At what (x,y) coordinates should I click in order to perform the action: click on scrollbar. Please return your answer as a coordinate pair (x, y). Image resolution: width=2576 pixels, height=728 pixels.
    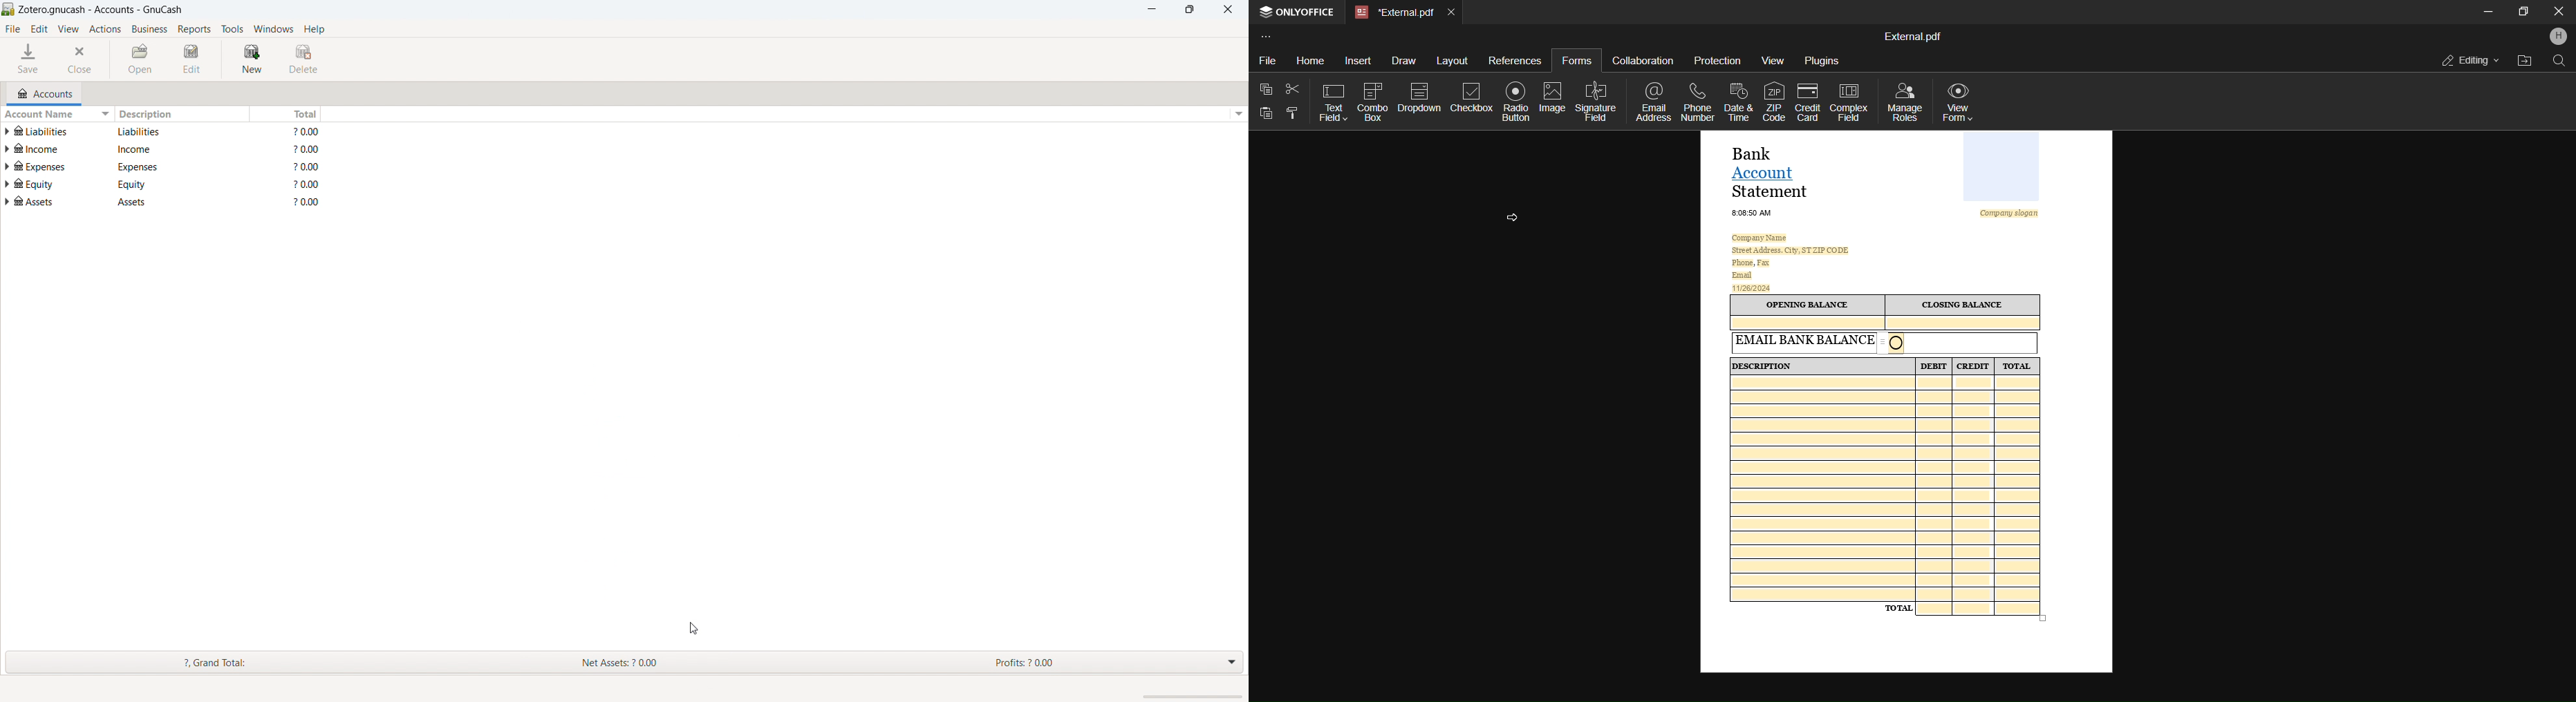
    Looking at the image, I should click on (1195, 697).